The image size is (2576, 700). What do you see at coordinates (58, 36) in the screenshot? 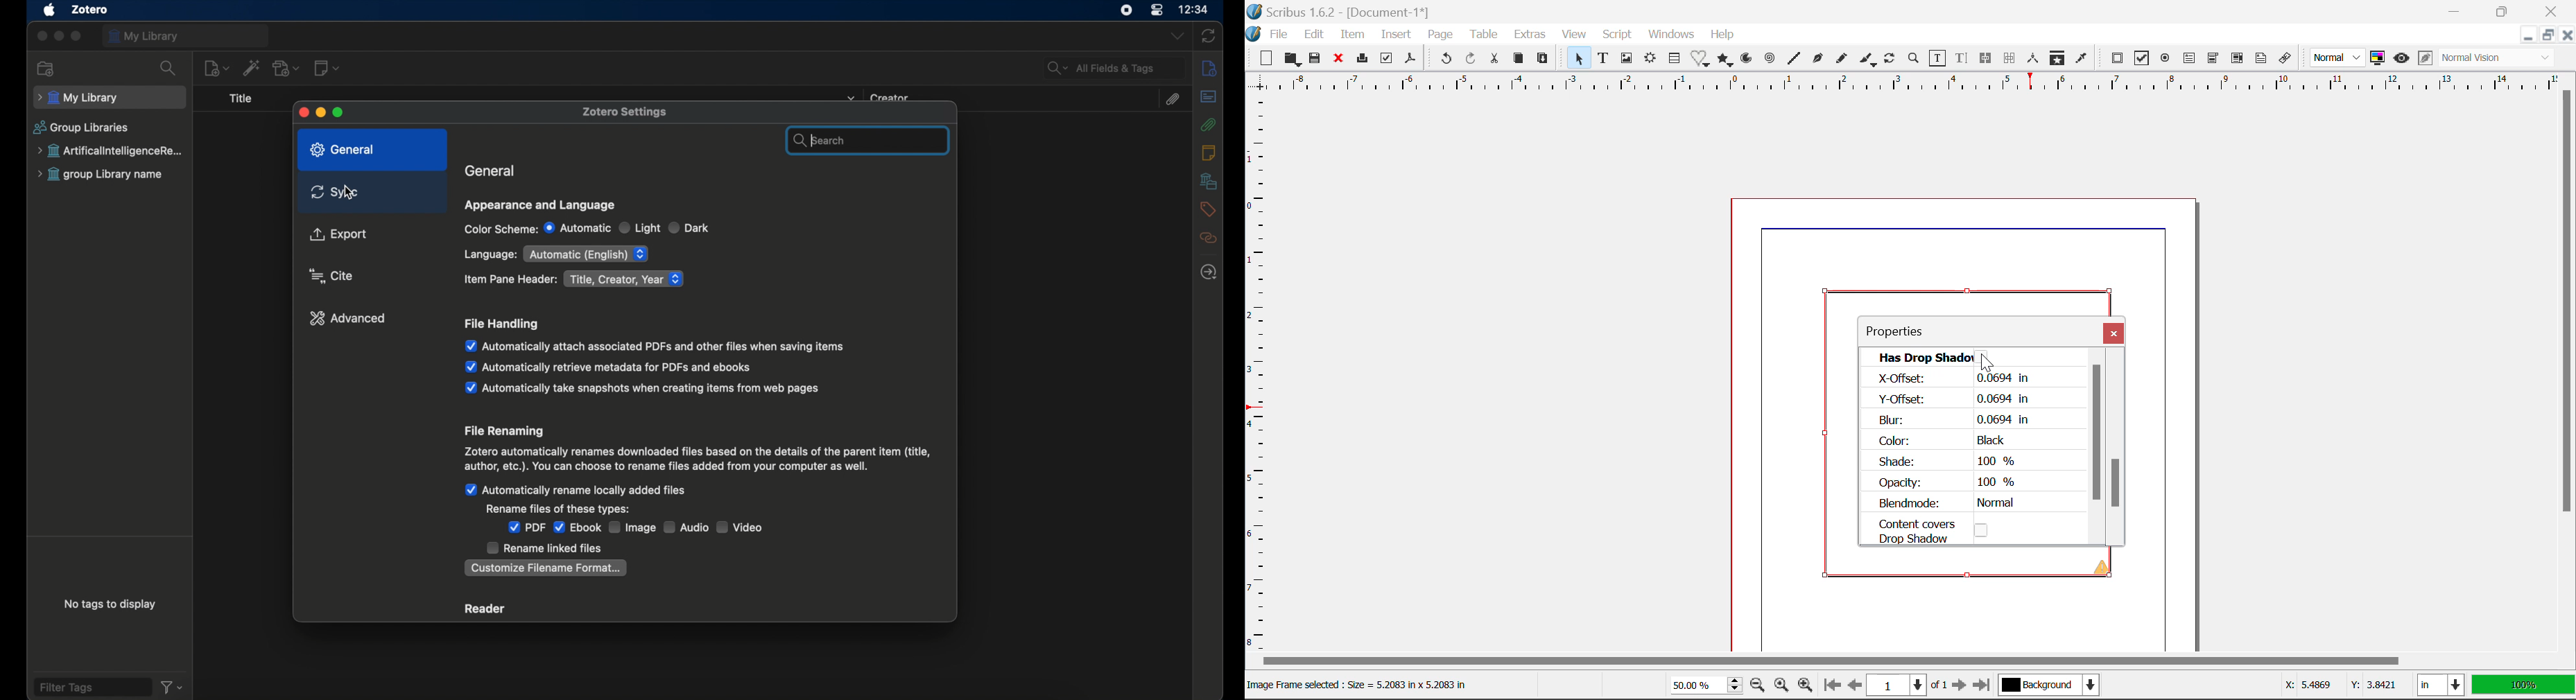
I see `minimize` at bounding box center [58, 36].